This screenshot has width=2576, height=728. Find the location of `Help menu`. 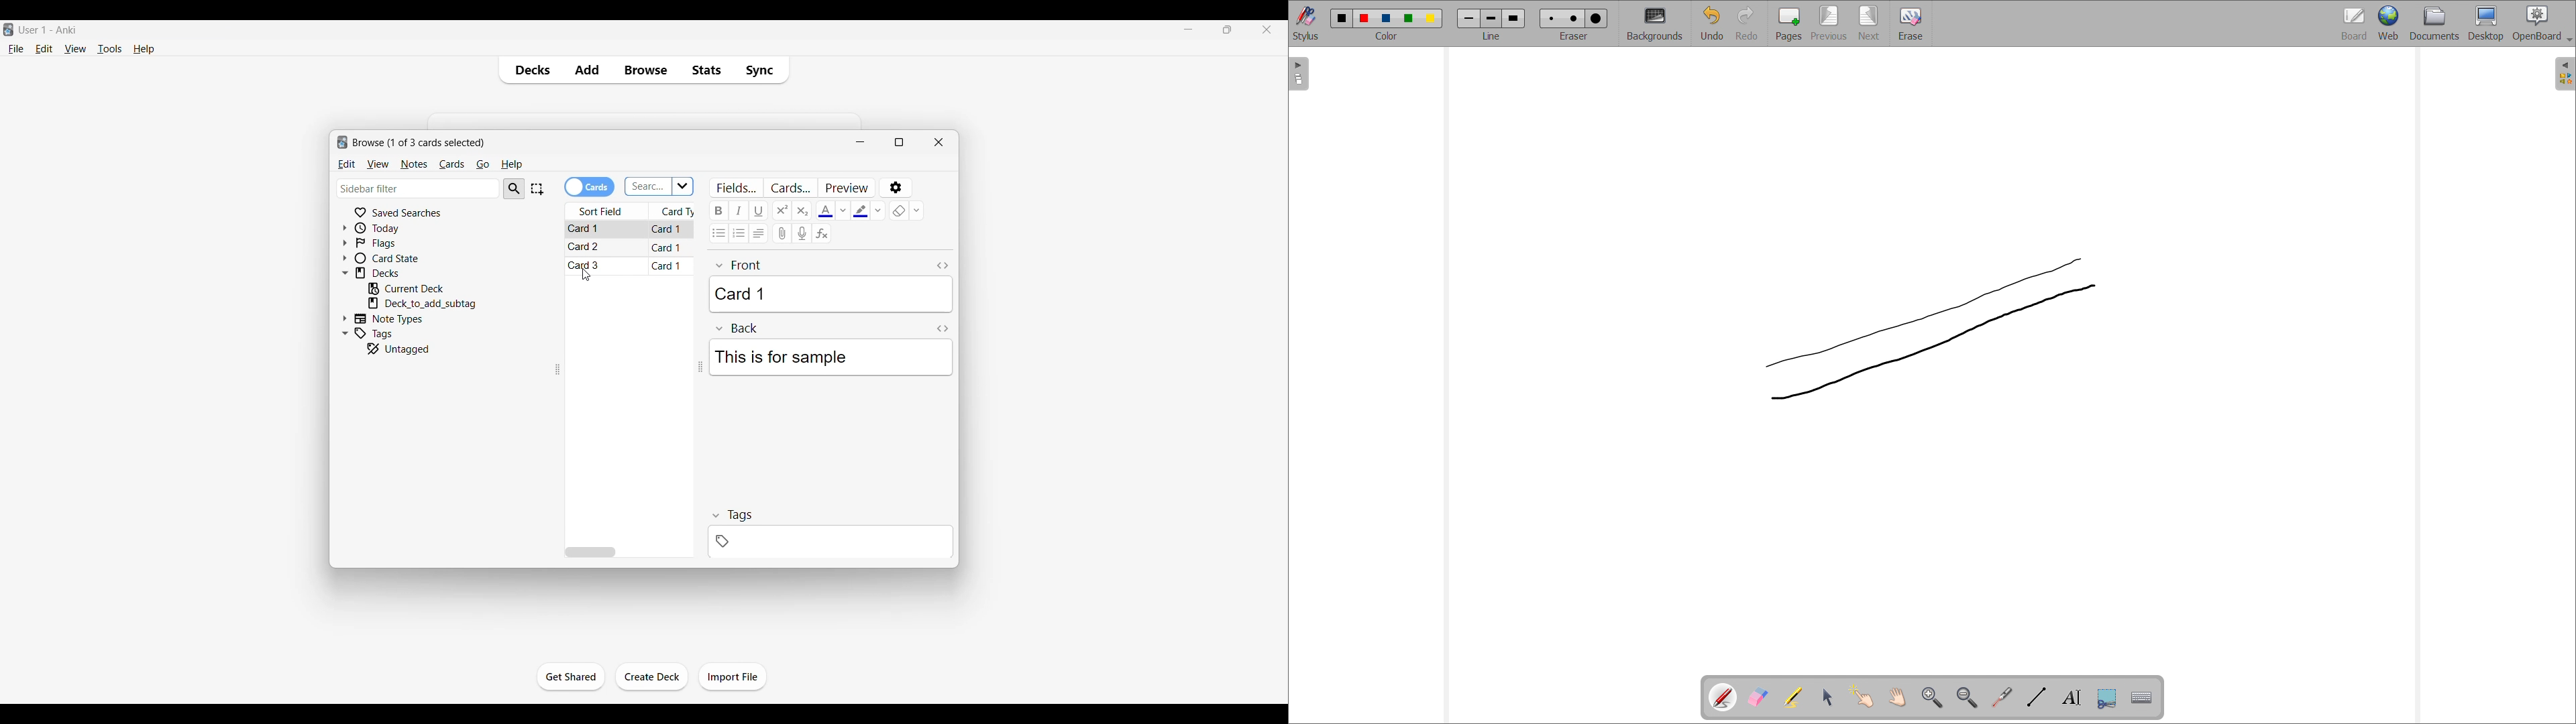

Help menu is located at coordinates (511, 165).